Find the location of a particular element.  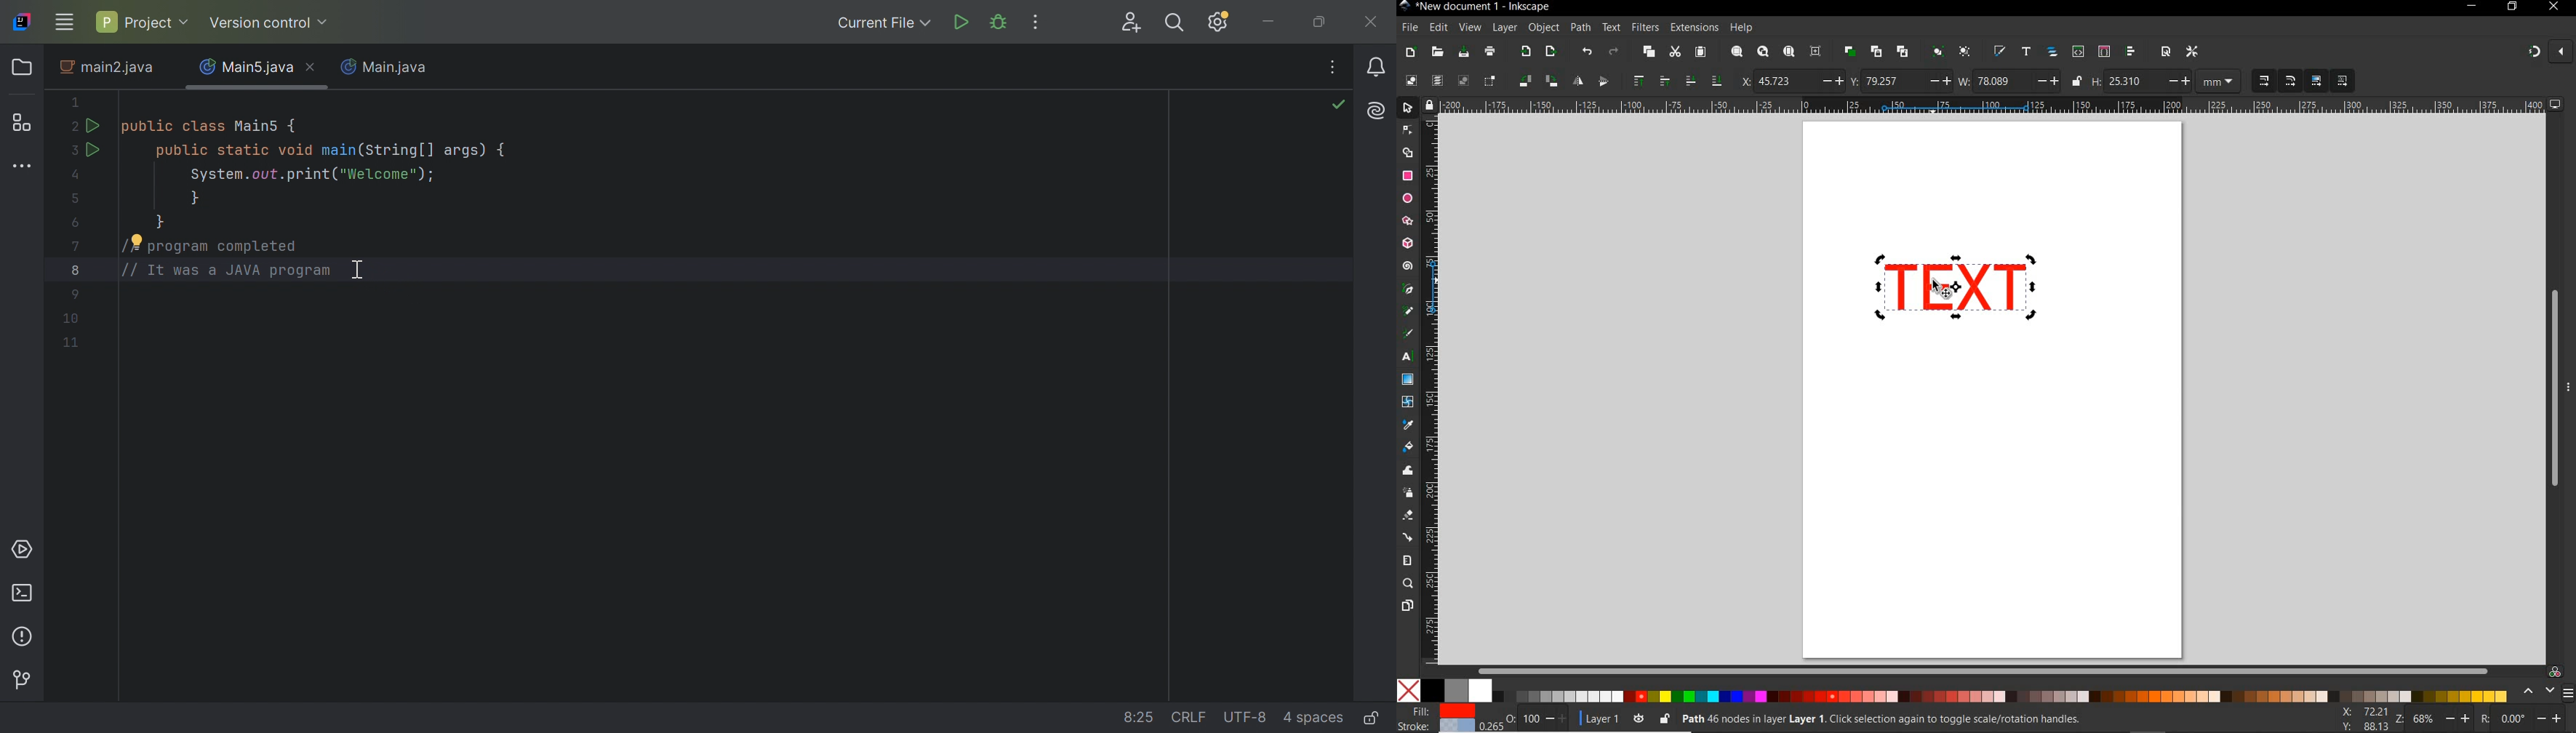

main2.java is located at coordinates (108, 70).